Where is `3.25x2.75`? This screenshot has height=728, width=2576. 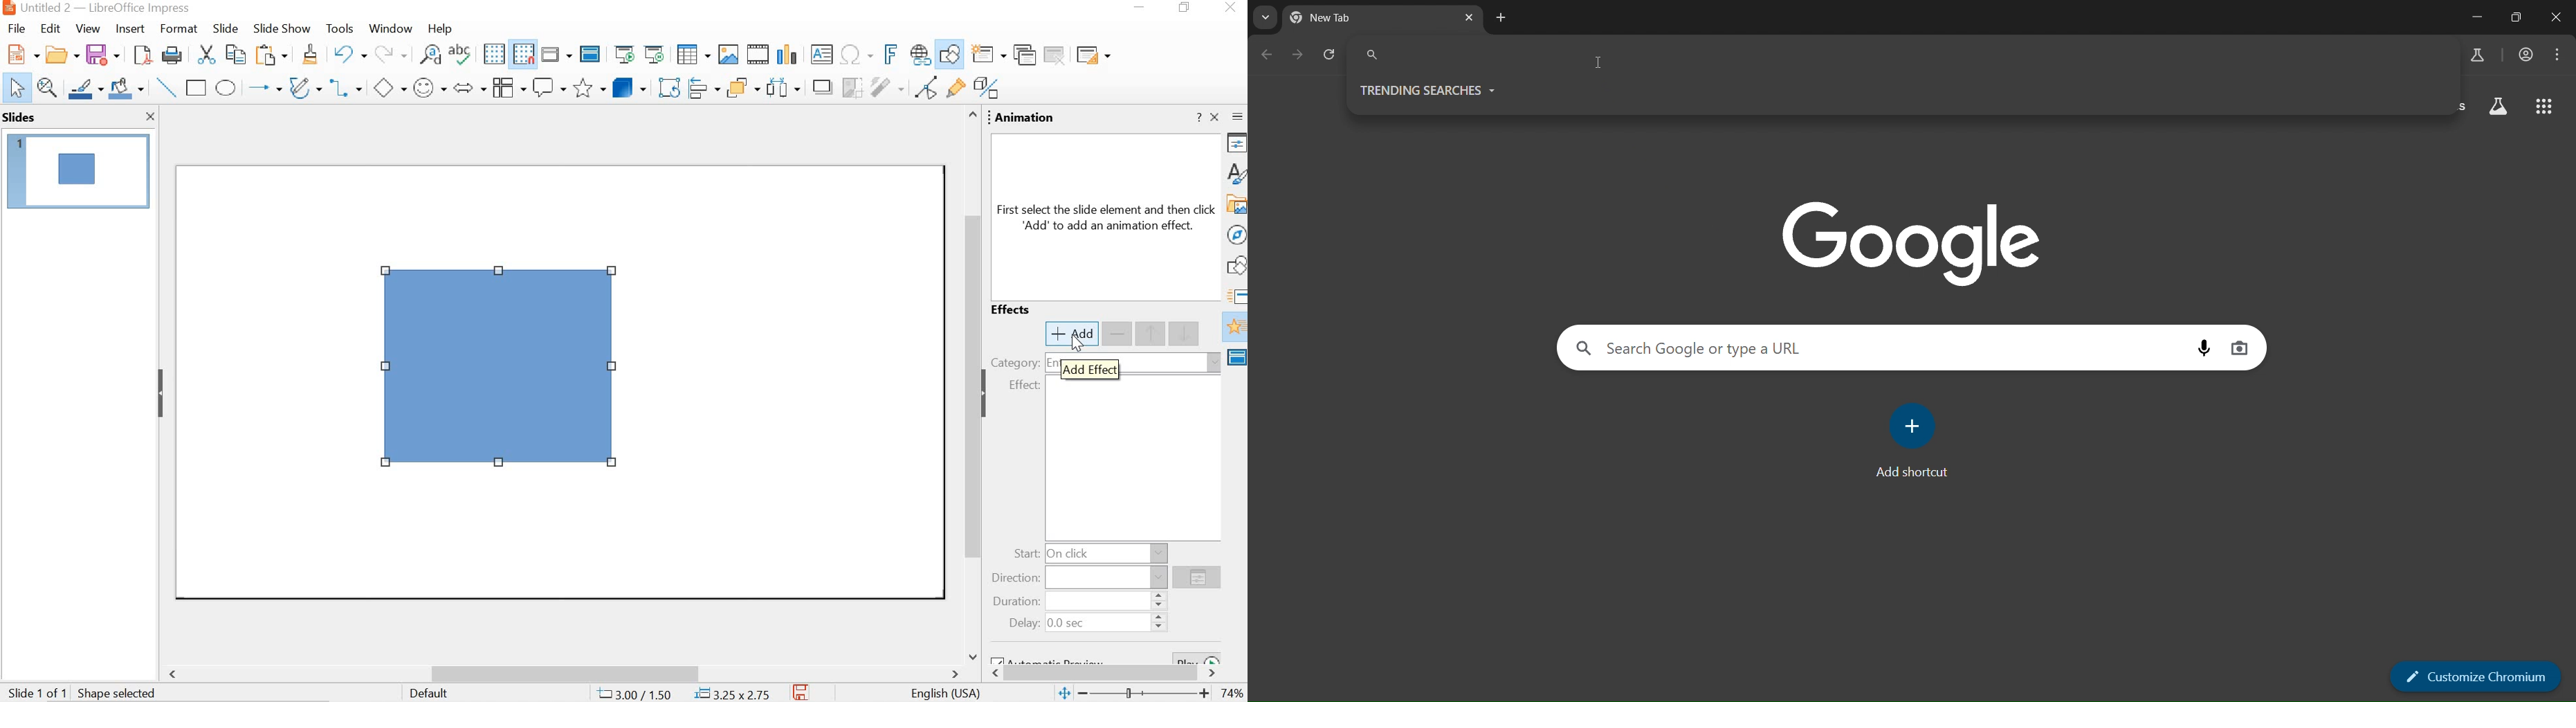
3.25x2.75 is located at coordinates (733, 692).